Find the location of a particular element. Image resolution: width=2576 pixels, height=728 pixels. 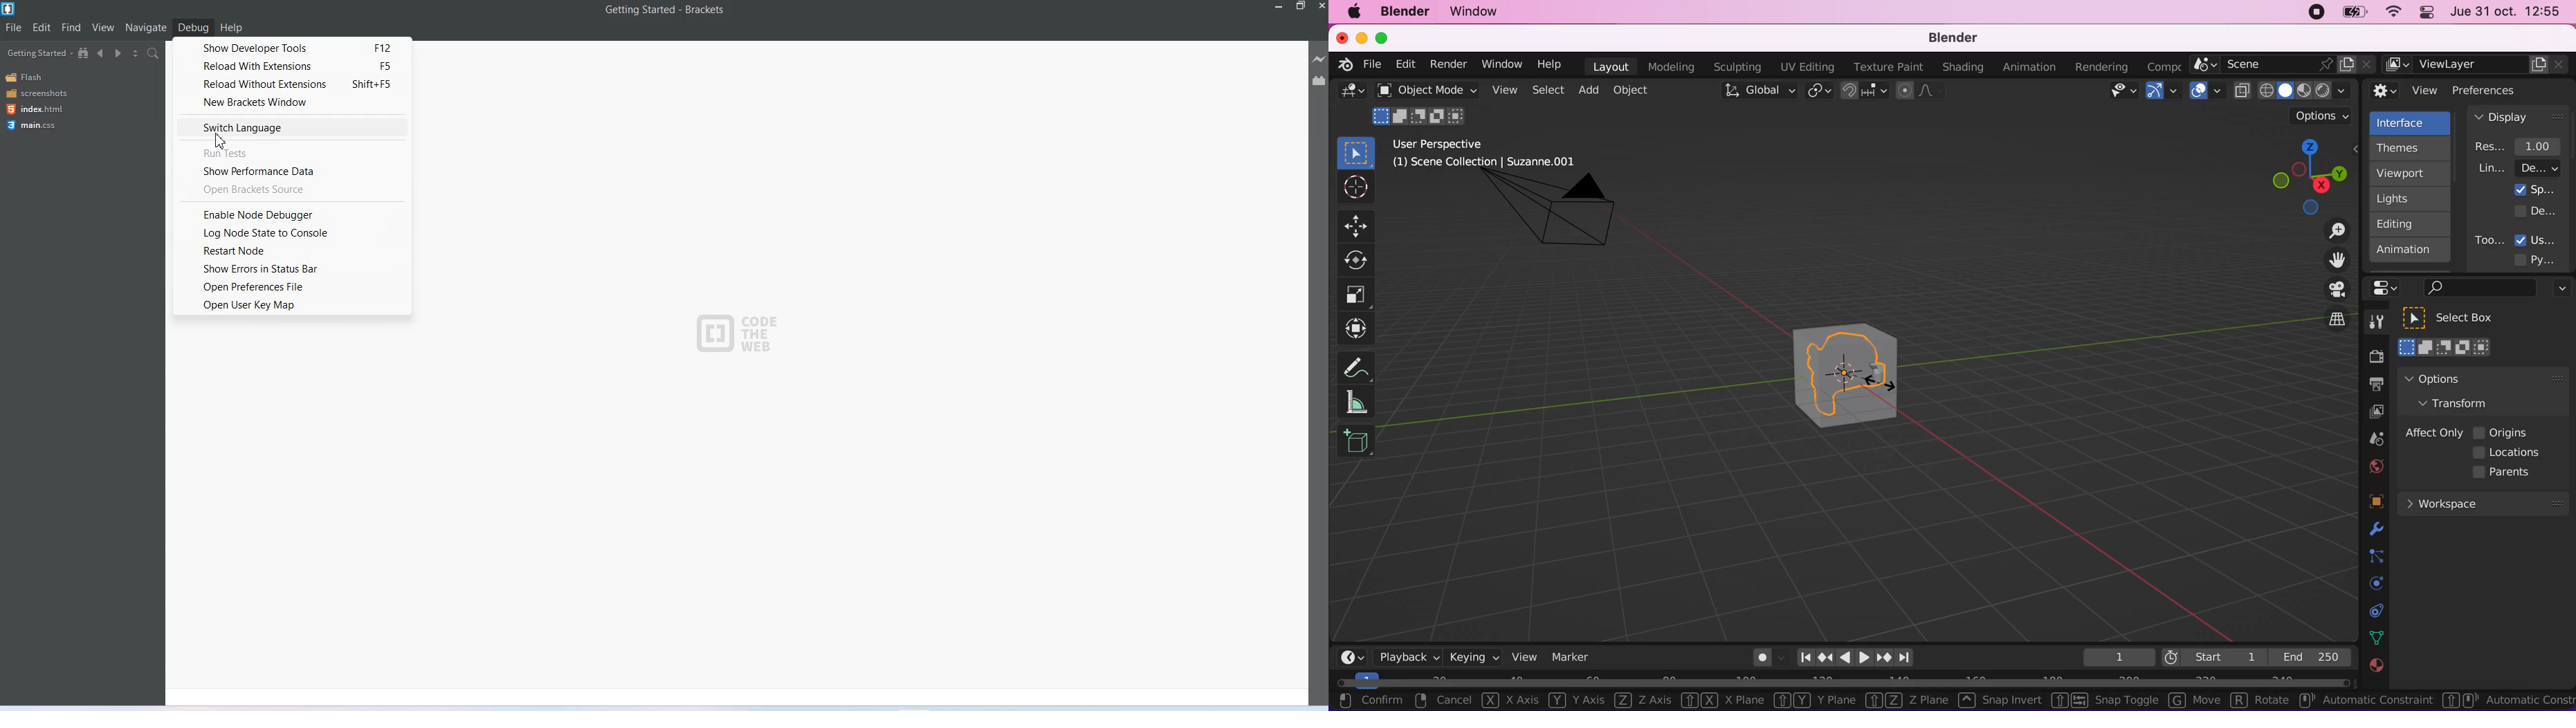

Gating started is located at coordinates (35, 53).